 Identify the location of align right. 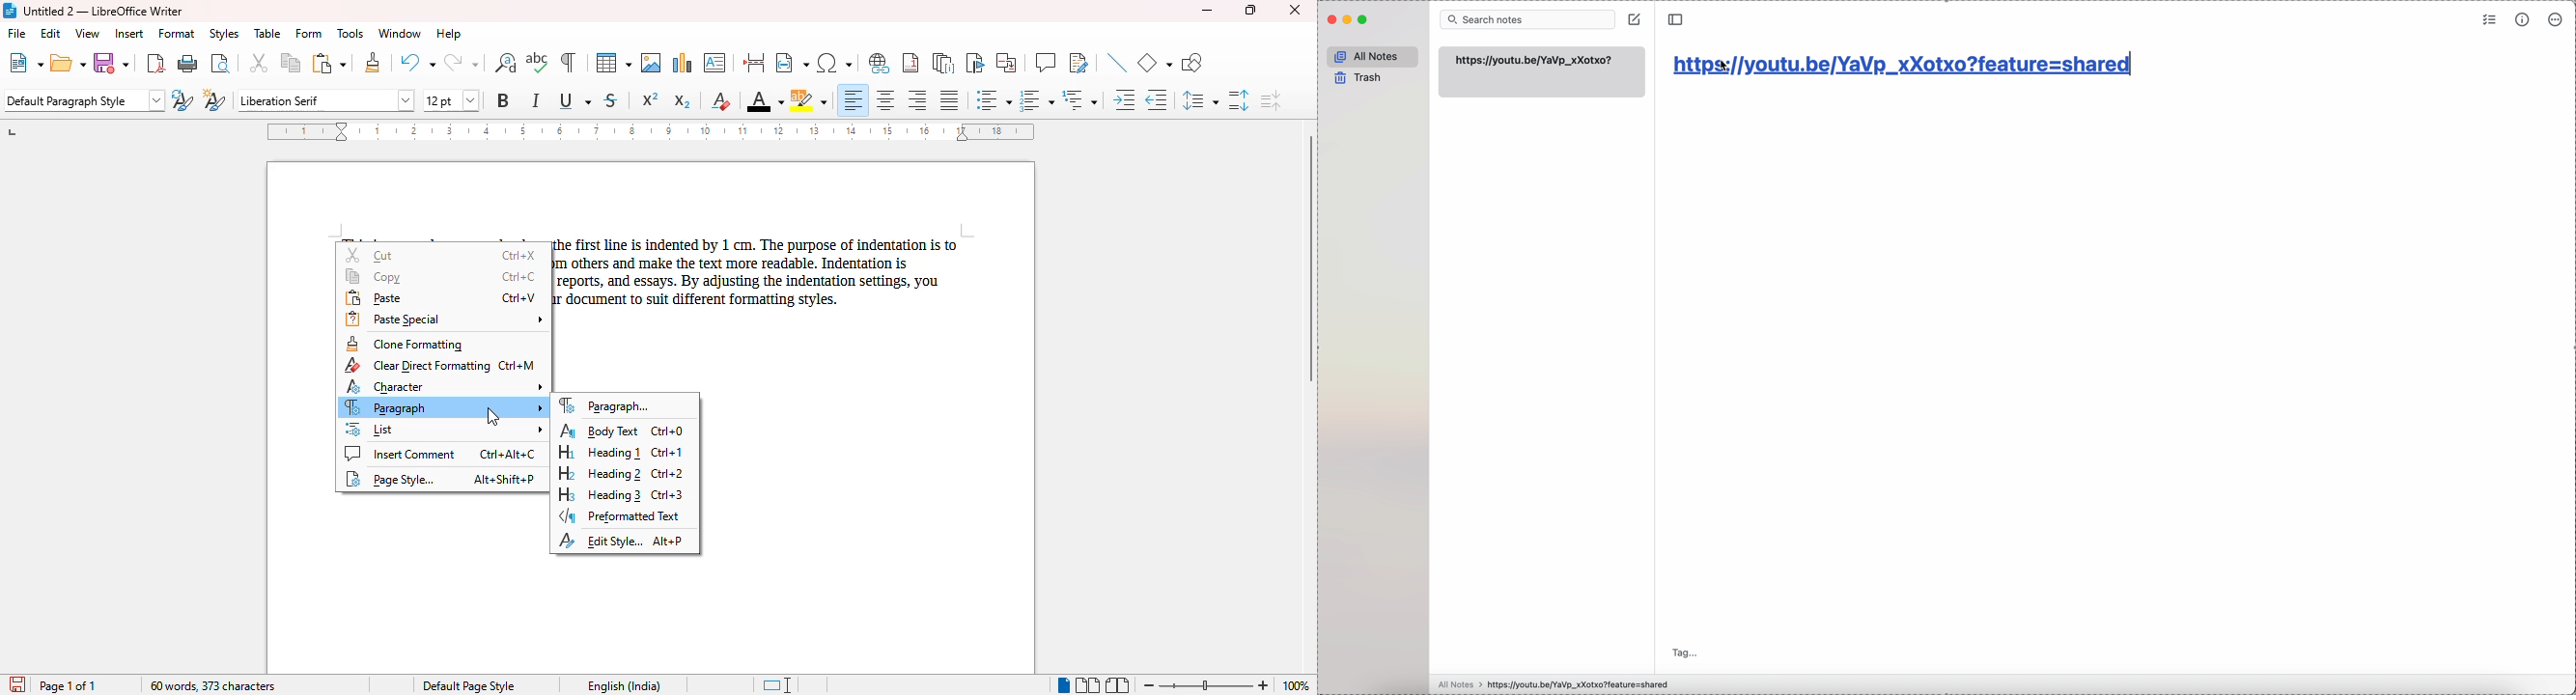
(916, 99).